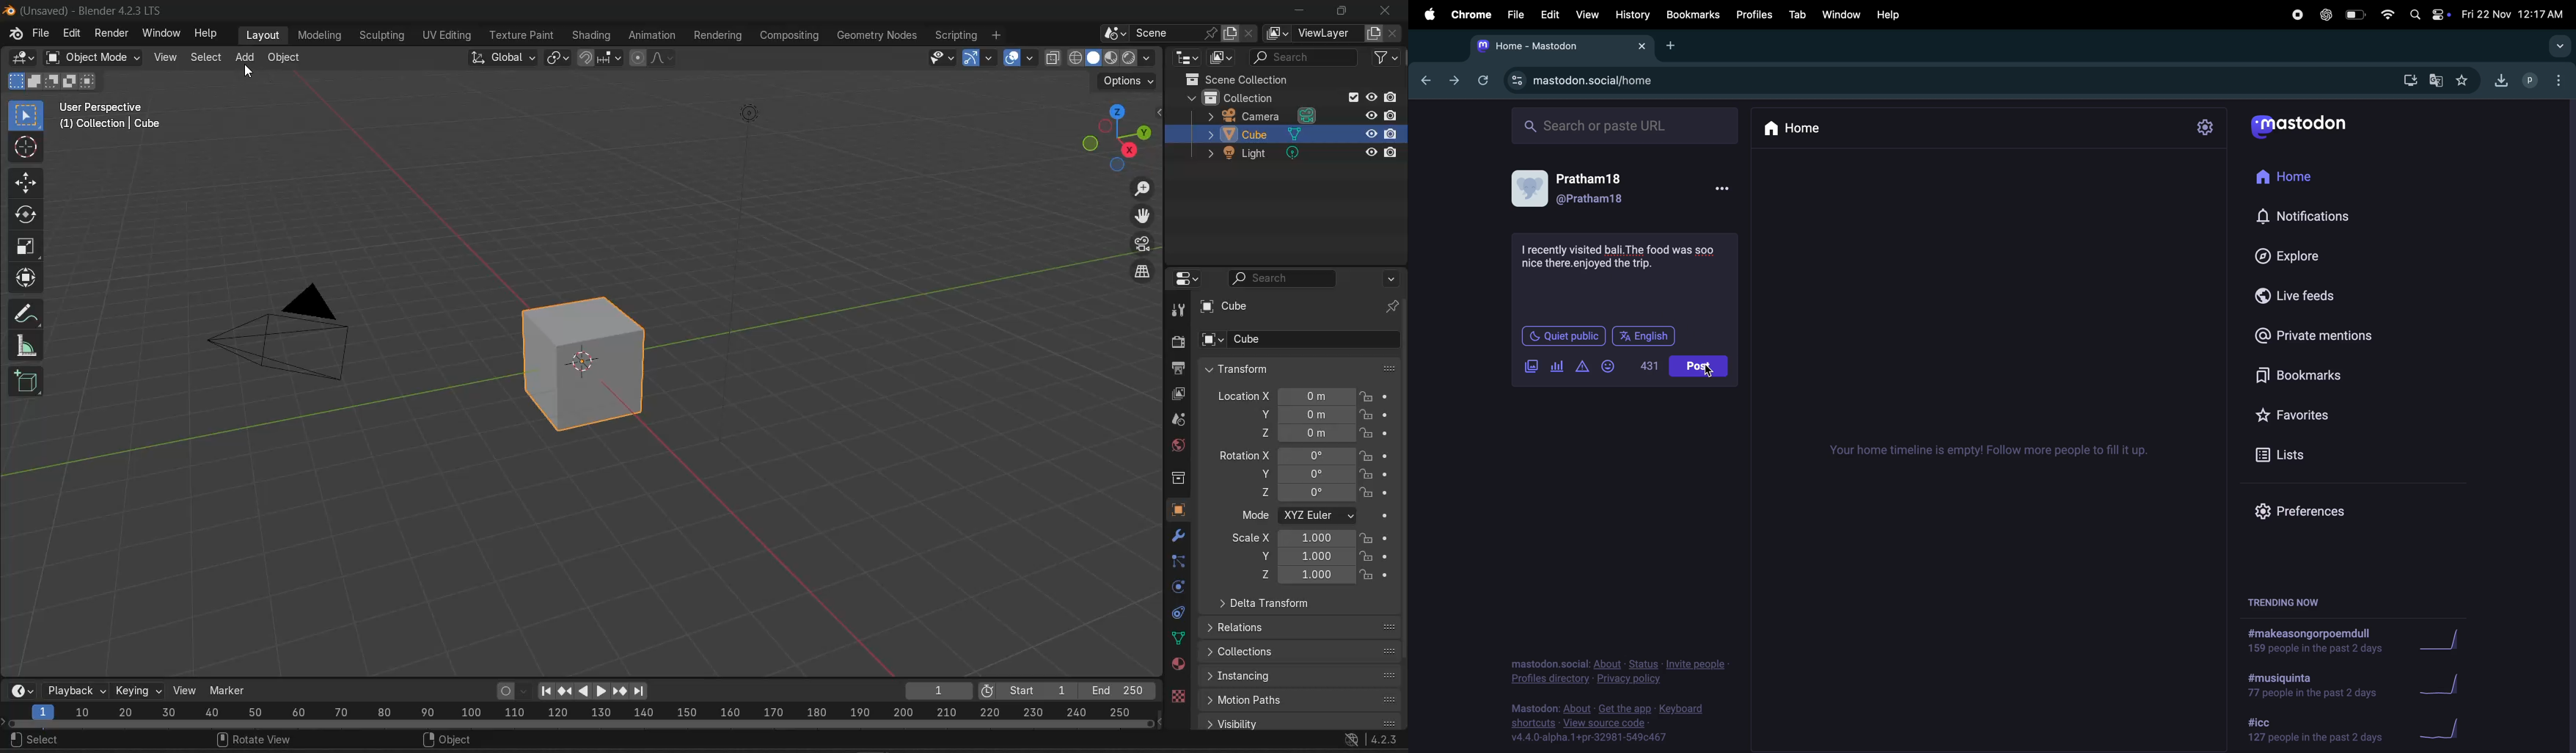 The width and height of the screenshot is (2576, 756). I want to click on live search filtering string, so click(1285, 278).